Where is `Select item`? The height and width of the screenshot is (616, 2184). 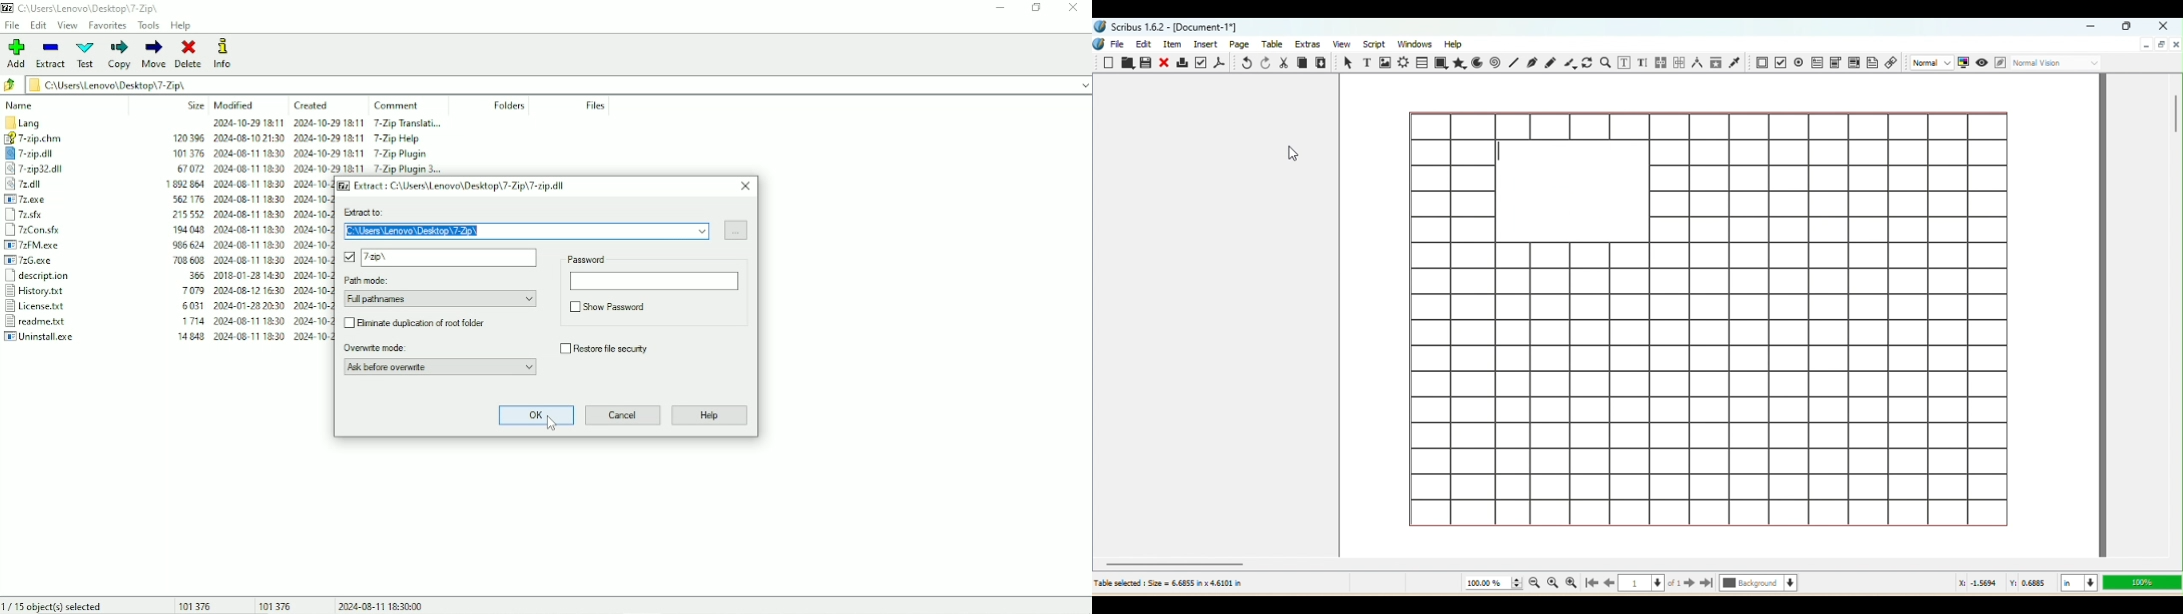
Select item is located at coordinates (1346, 62).